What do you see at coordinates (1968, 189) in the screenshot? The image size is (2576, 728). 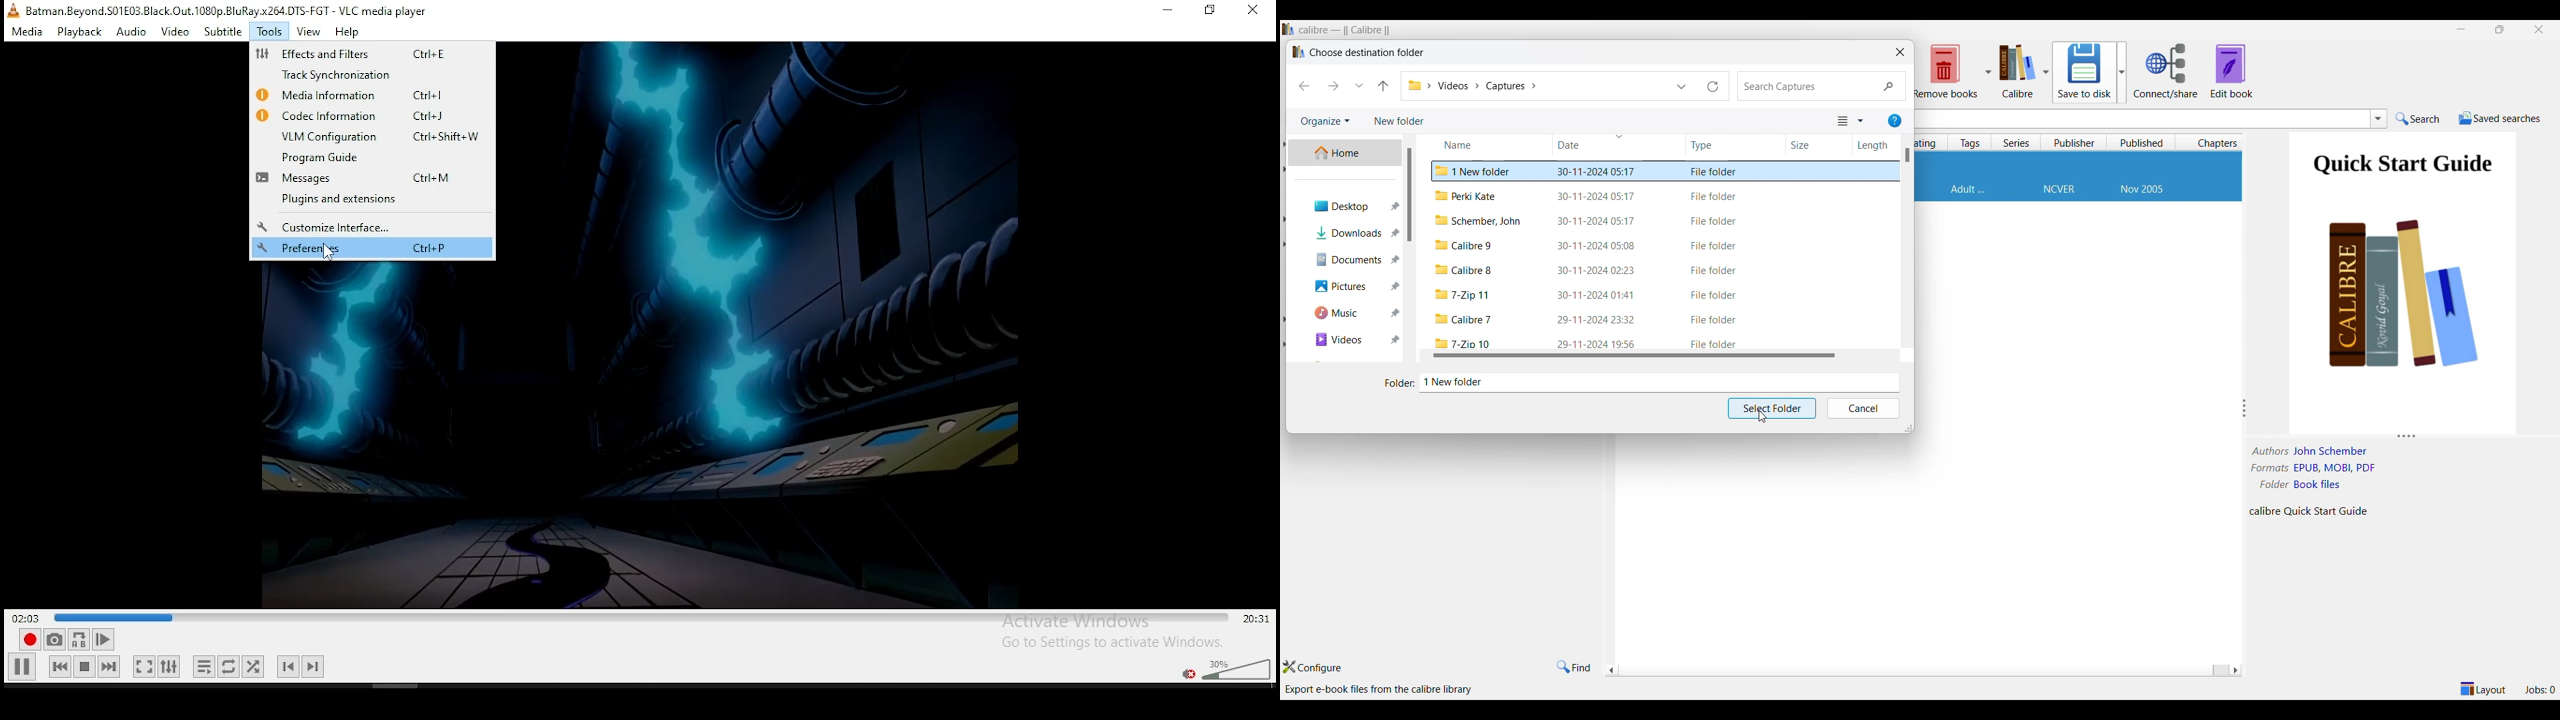 I see `Tags` at bounding box center [1968, 189].